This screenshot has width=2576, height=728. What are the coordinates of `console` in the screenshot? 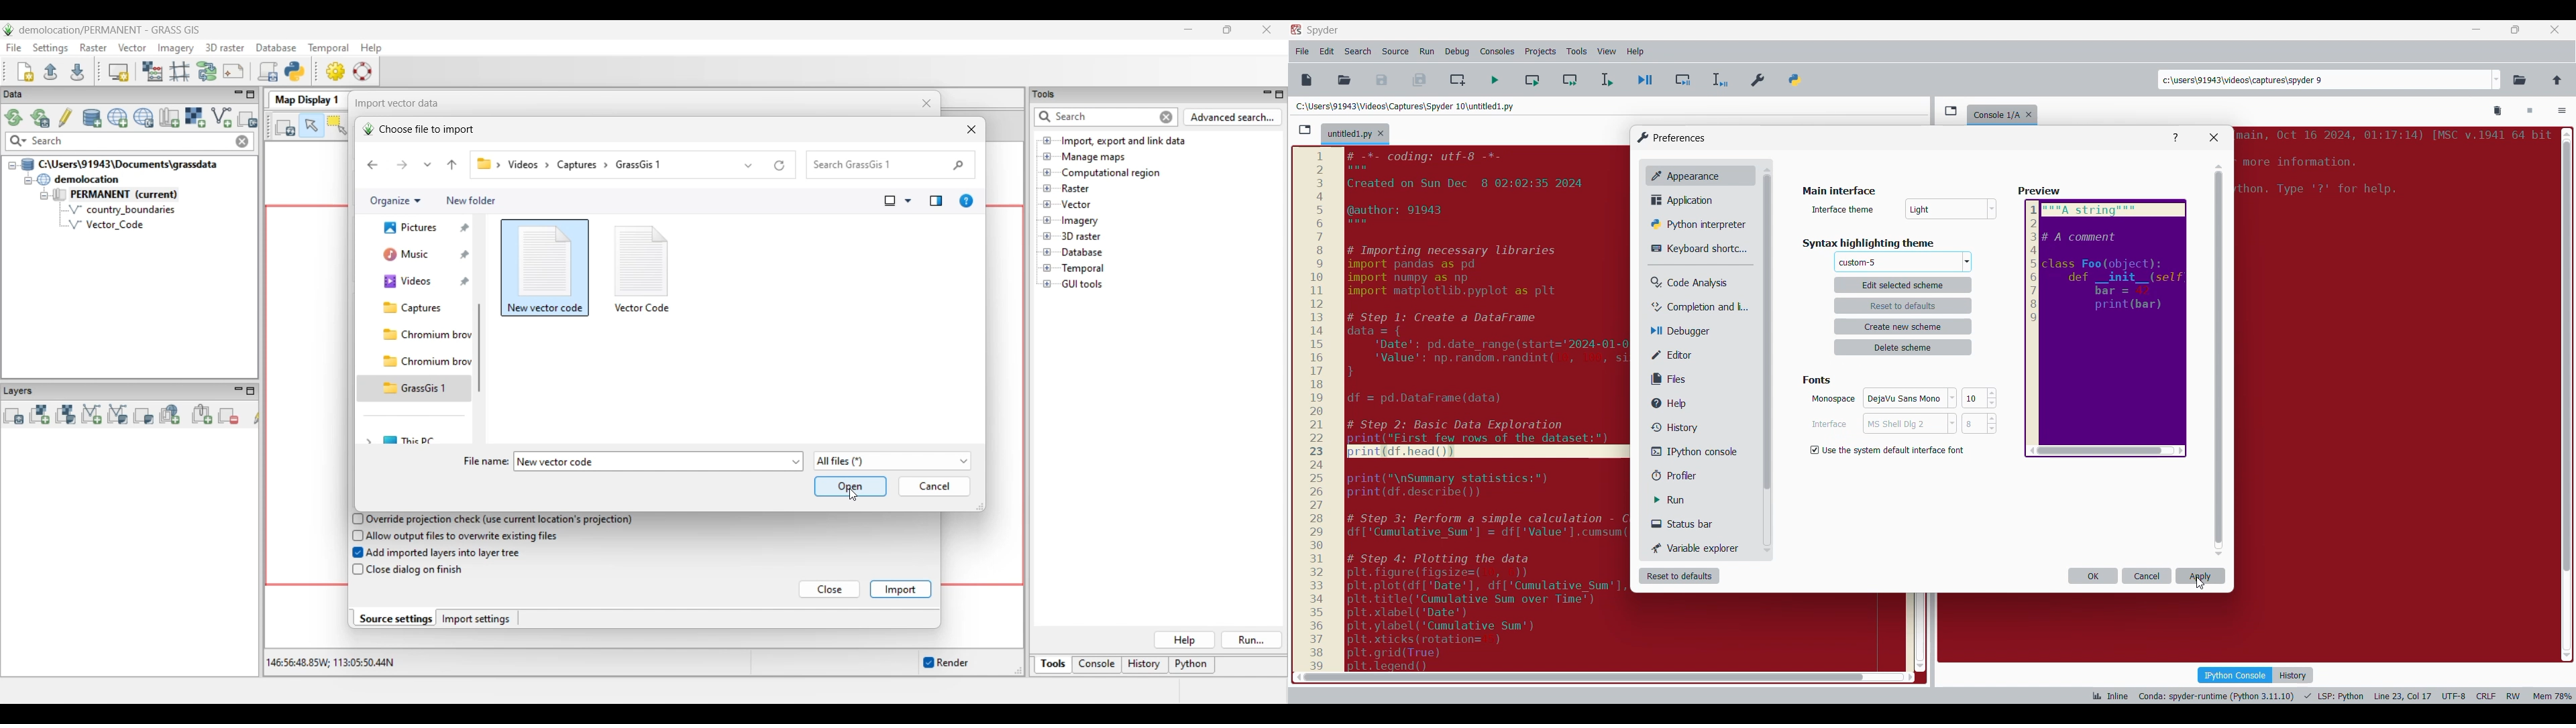 It's located at (1994, 113).